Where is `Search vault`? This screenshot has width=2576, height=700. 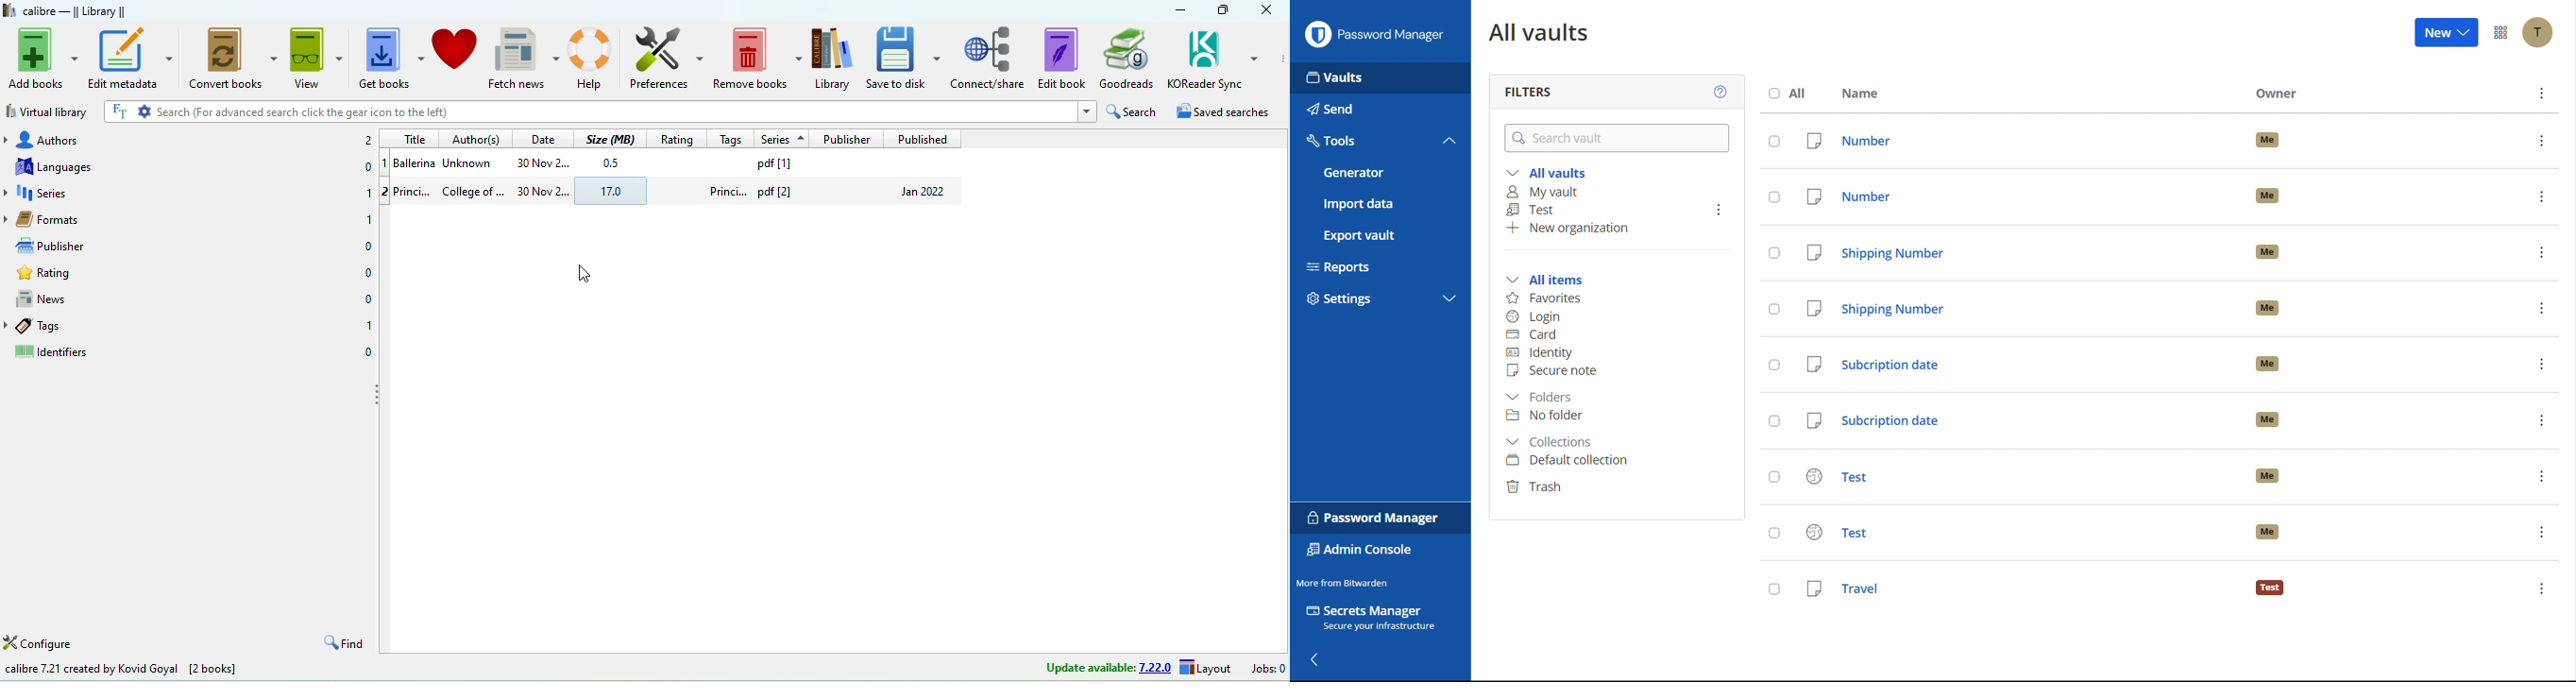
Search vault is located at coordinates (1620, 139).